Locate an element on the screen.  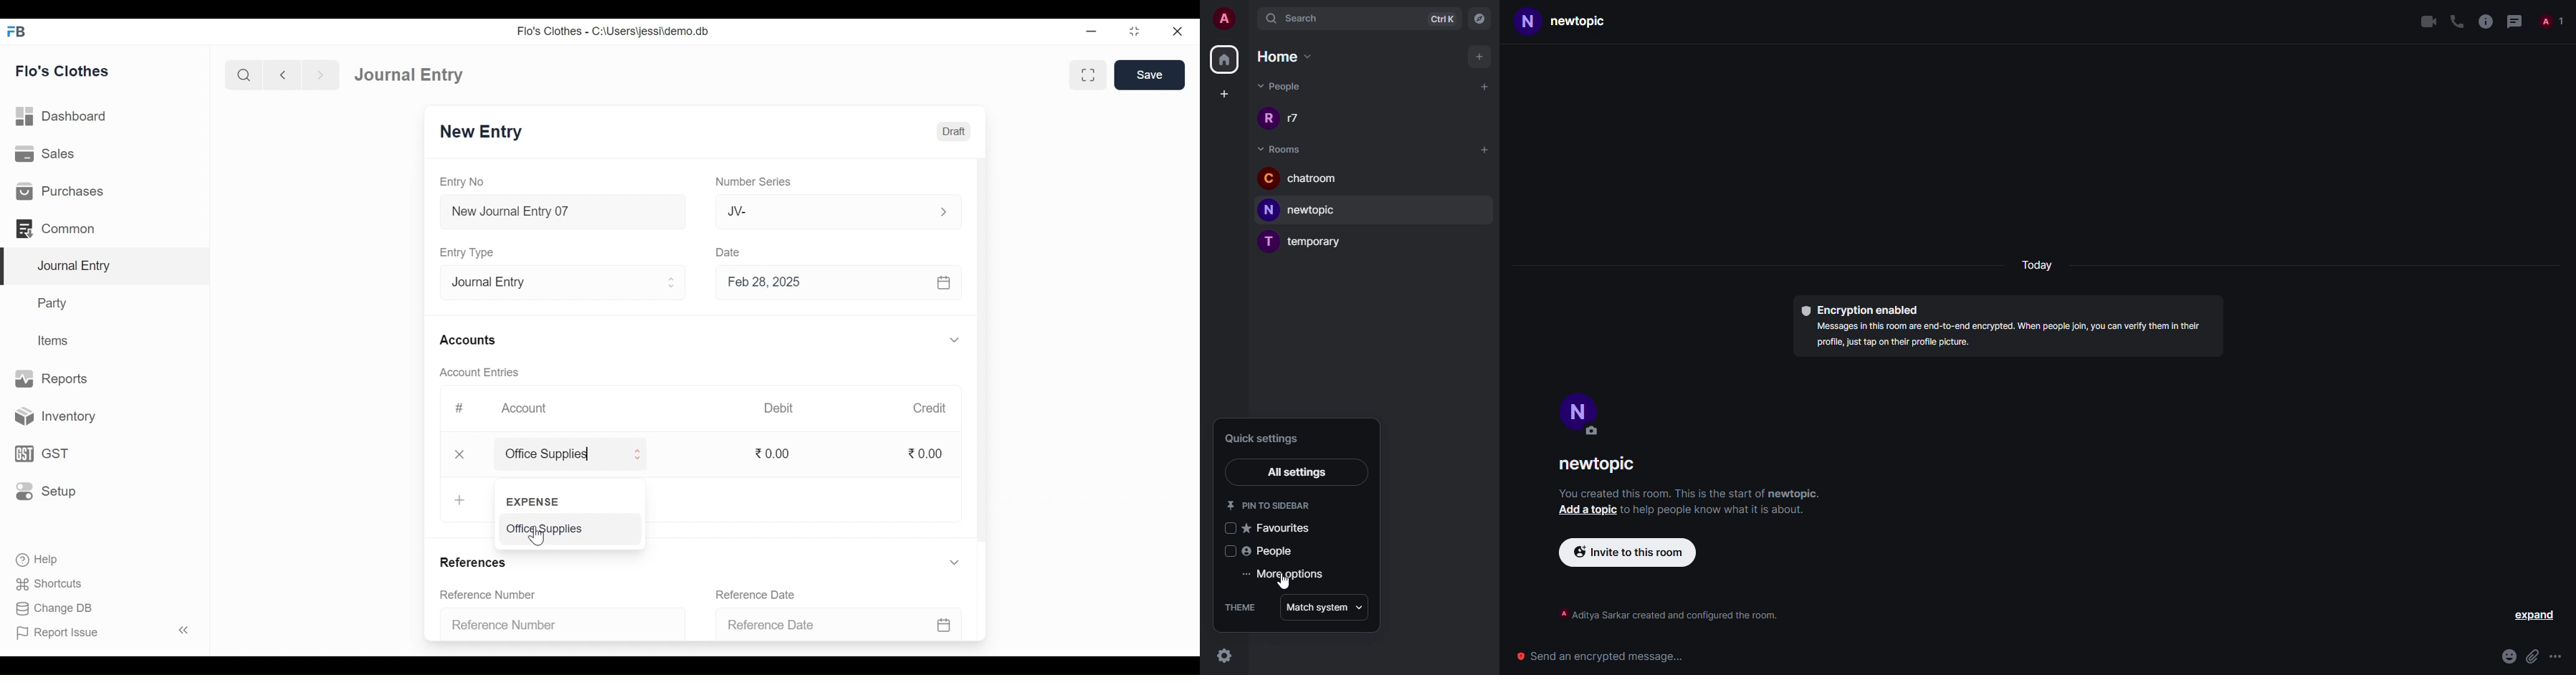
threads is located at coordinates (2514, 21).